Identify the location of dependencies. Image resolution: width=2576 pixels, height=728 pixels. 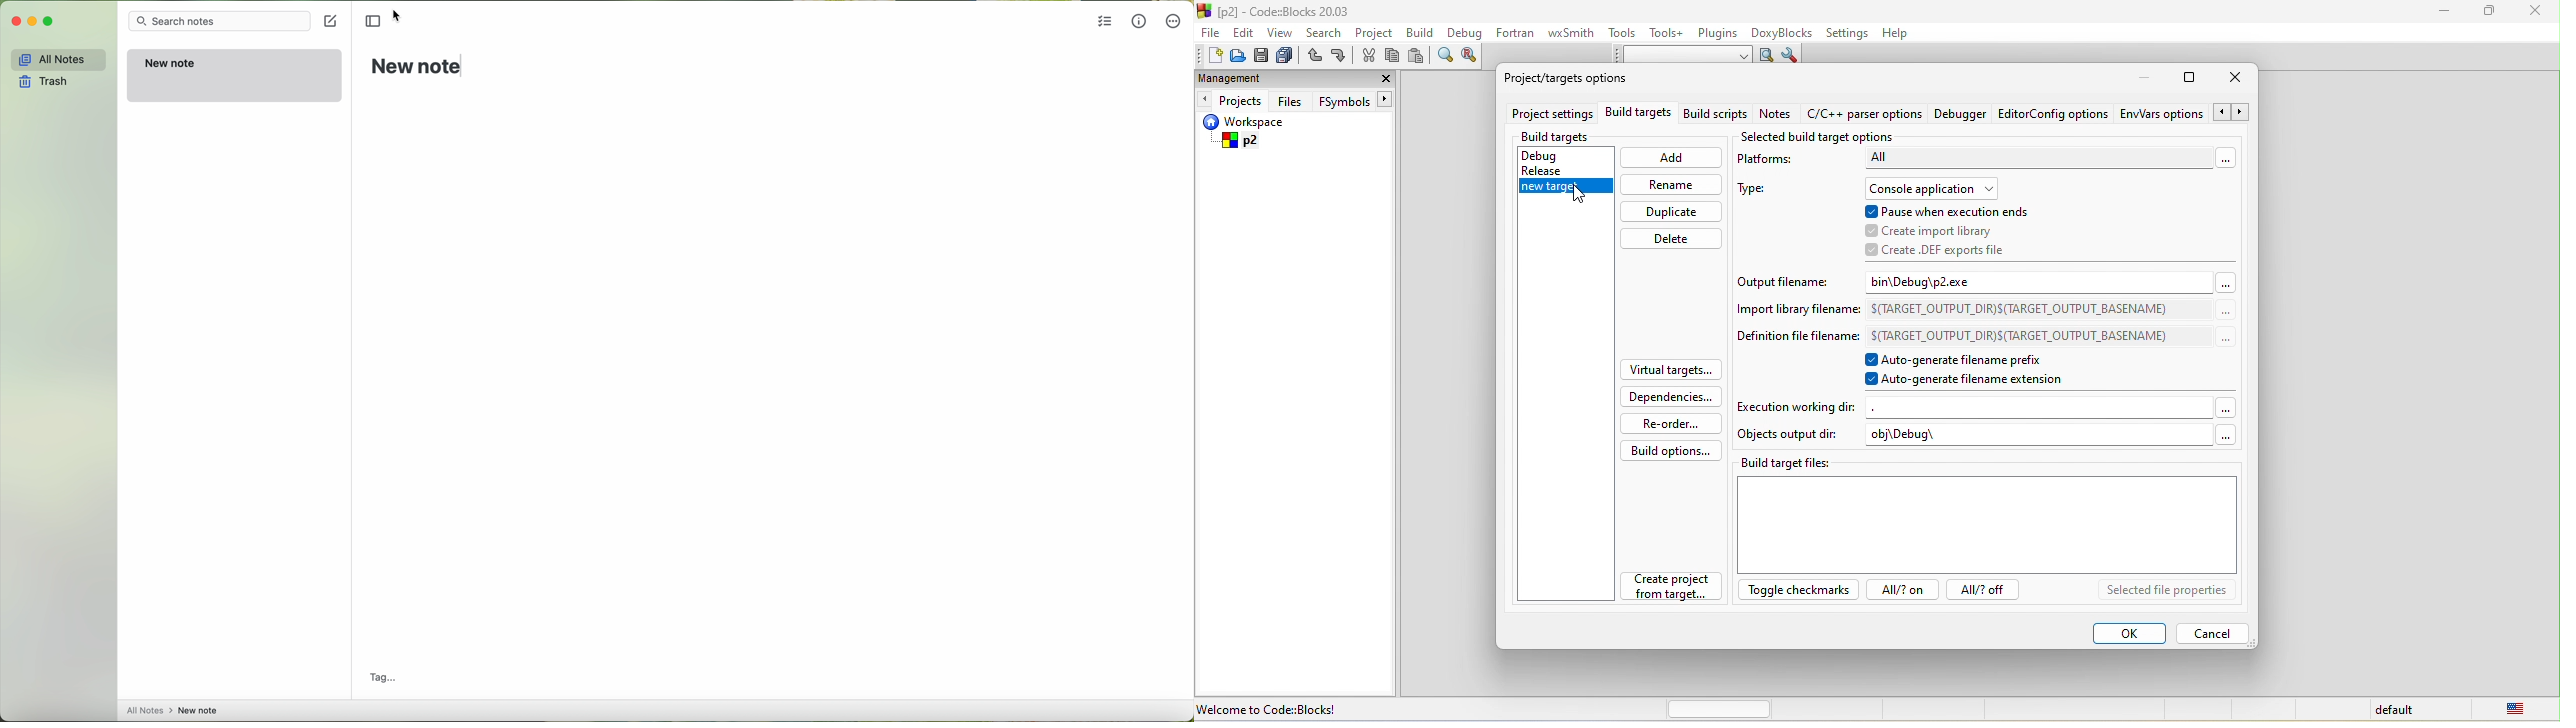
(1673, 396).